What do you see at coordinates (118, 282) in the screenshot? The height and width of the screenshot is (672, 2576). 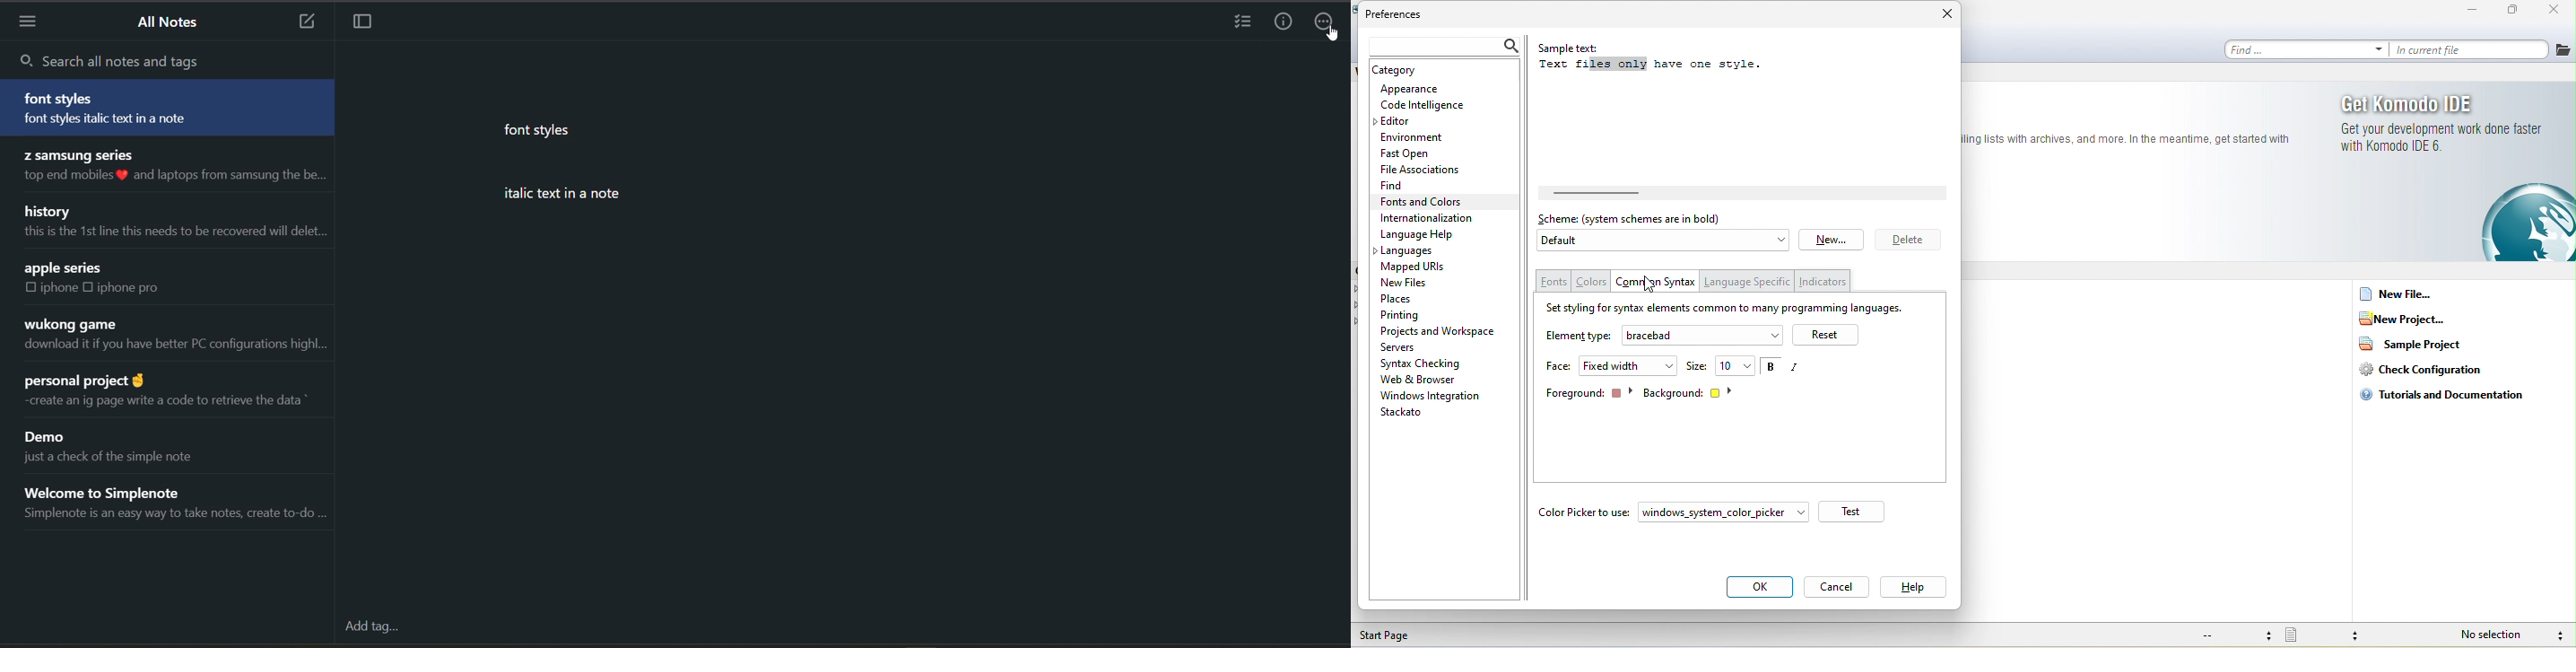 I see `note title and preview` at bounding box center [118, 282].